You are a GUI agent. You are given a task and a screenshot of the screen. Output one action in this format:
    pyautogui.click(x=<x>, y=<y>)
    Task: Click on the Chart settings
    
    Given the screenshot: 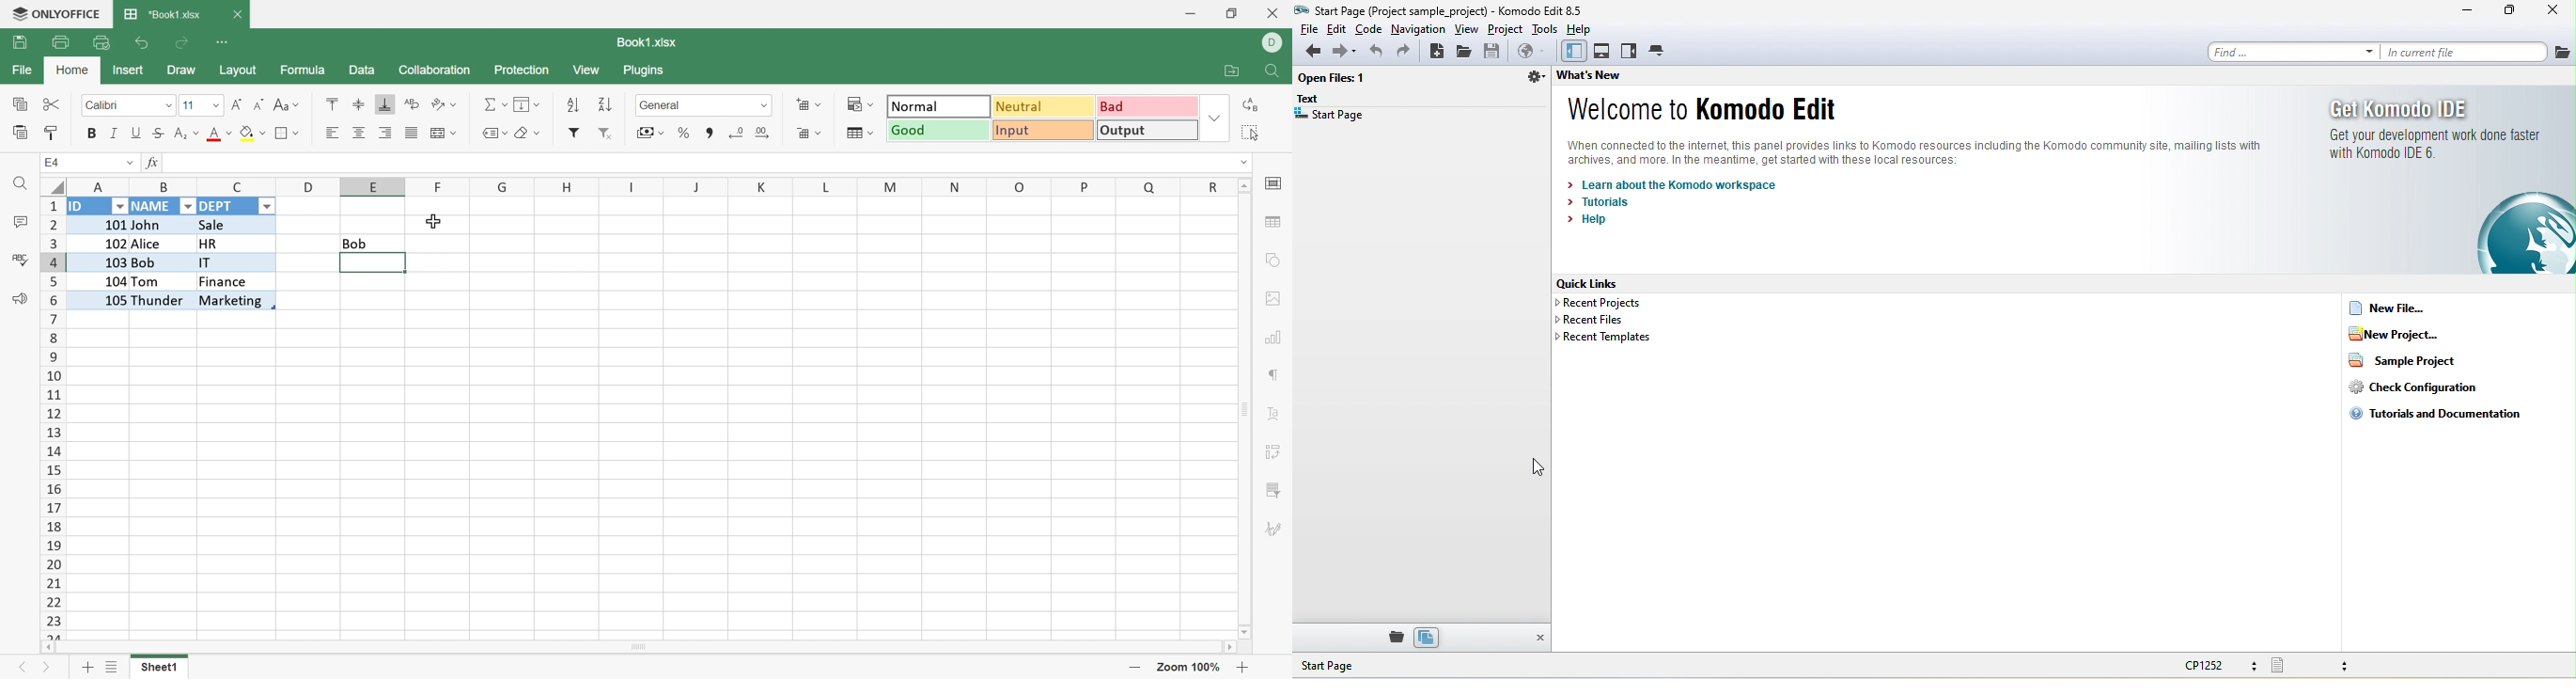 What is the action you would take?
    pyautogui.click(x=1270, y=338)
    